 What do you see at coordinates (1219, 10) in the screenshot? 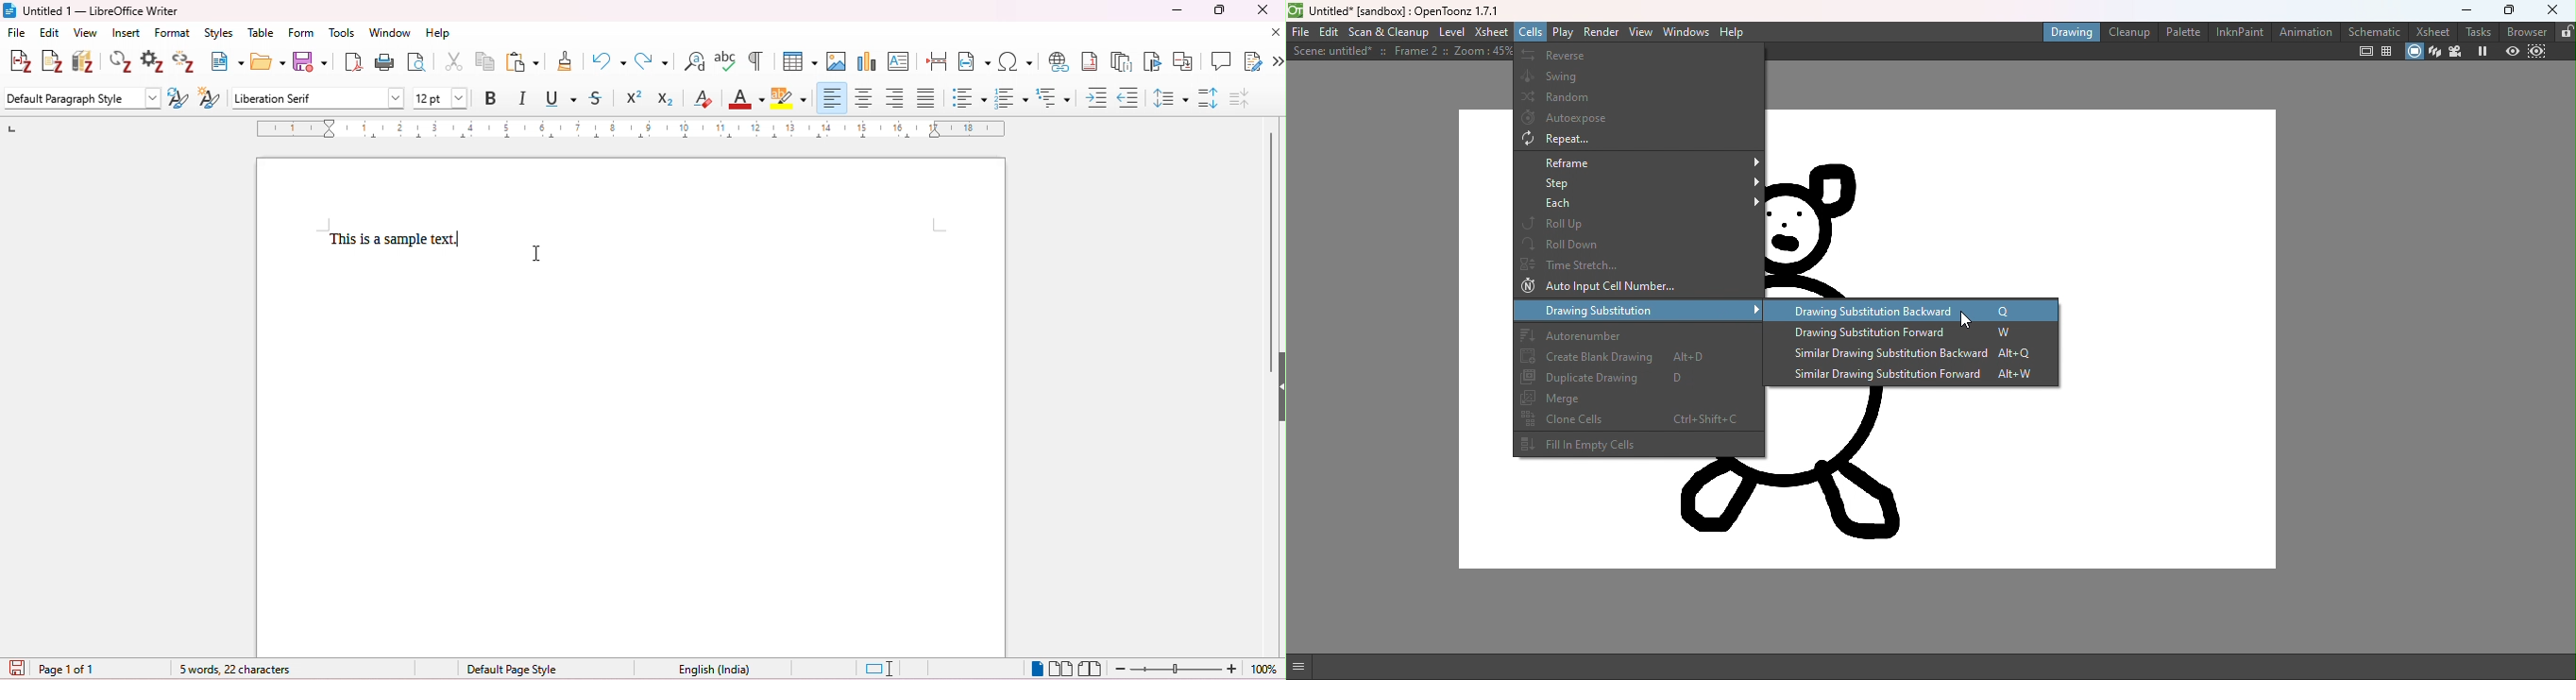
I see `maximize` at bounding box center [1219, 10].